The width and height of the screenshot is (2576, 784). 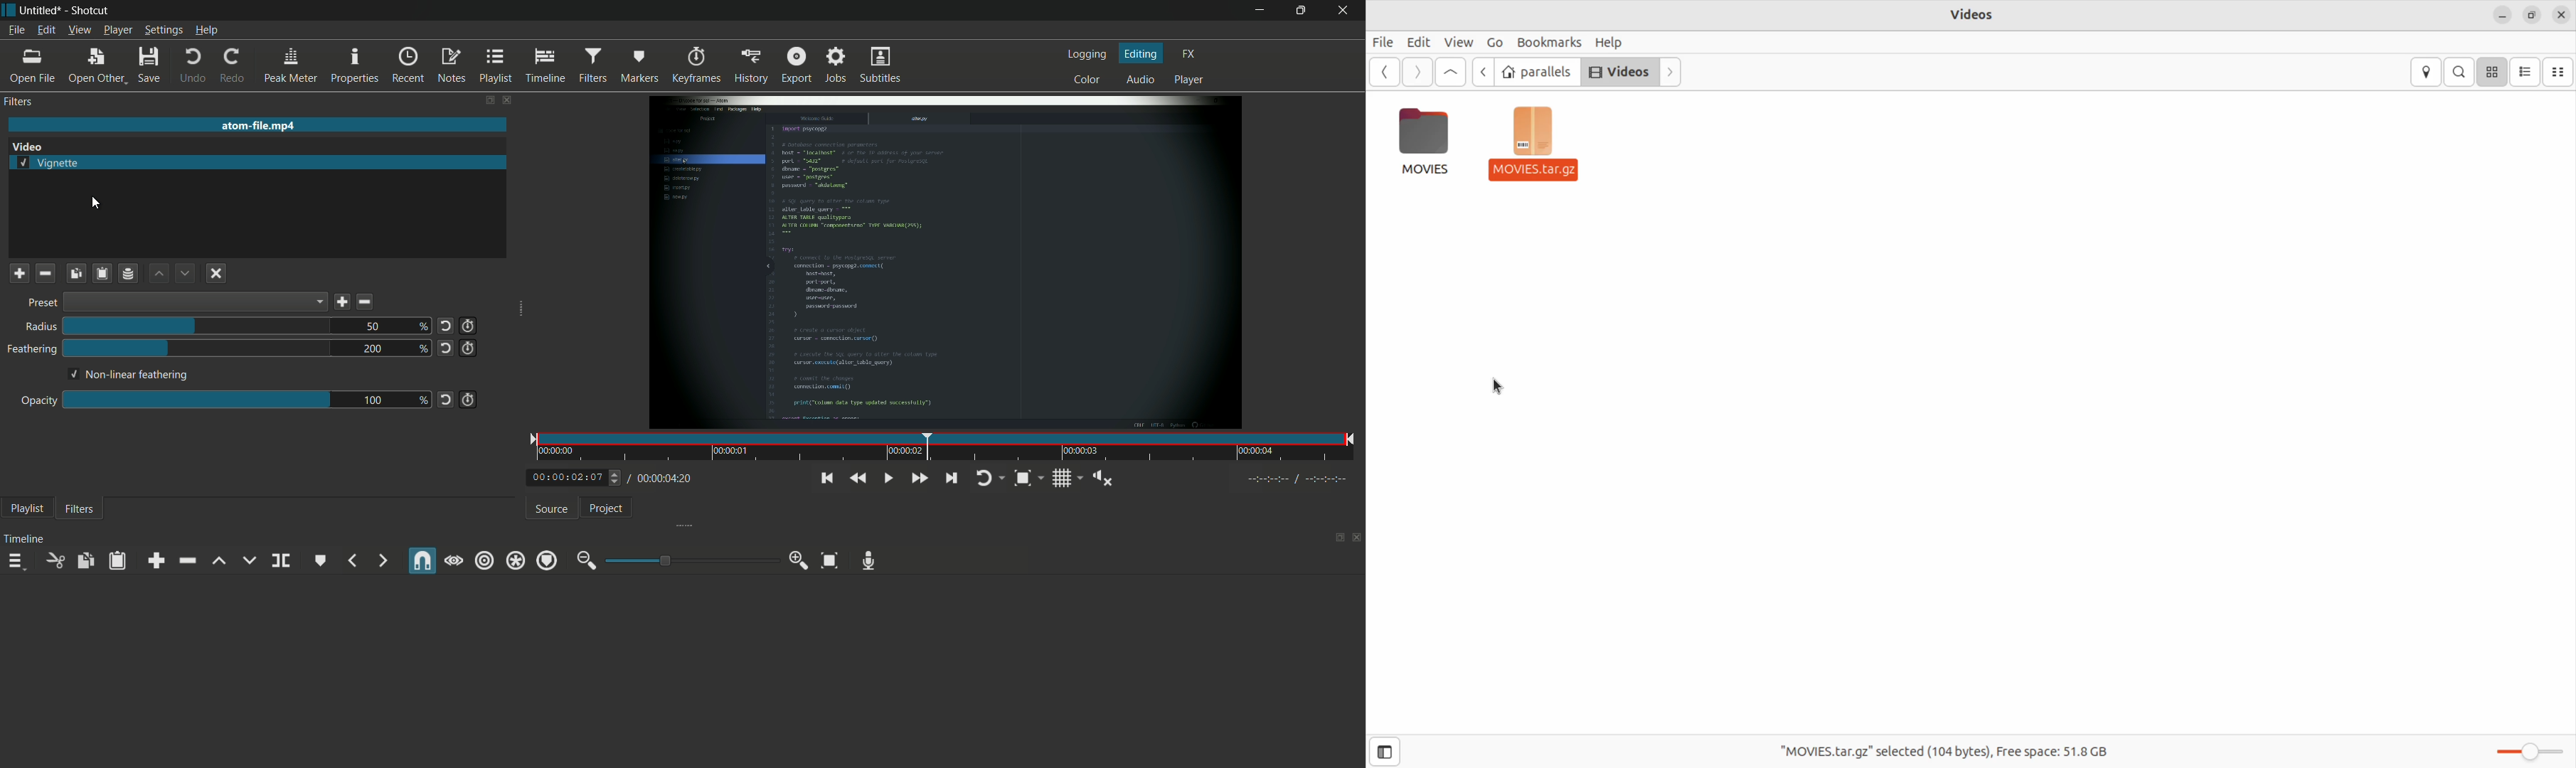 I want to click on toggle zoom, so click(x=1029, y=479).